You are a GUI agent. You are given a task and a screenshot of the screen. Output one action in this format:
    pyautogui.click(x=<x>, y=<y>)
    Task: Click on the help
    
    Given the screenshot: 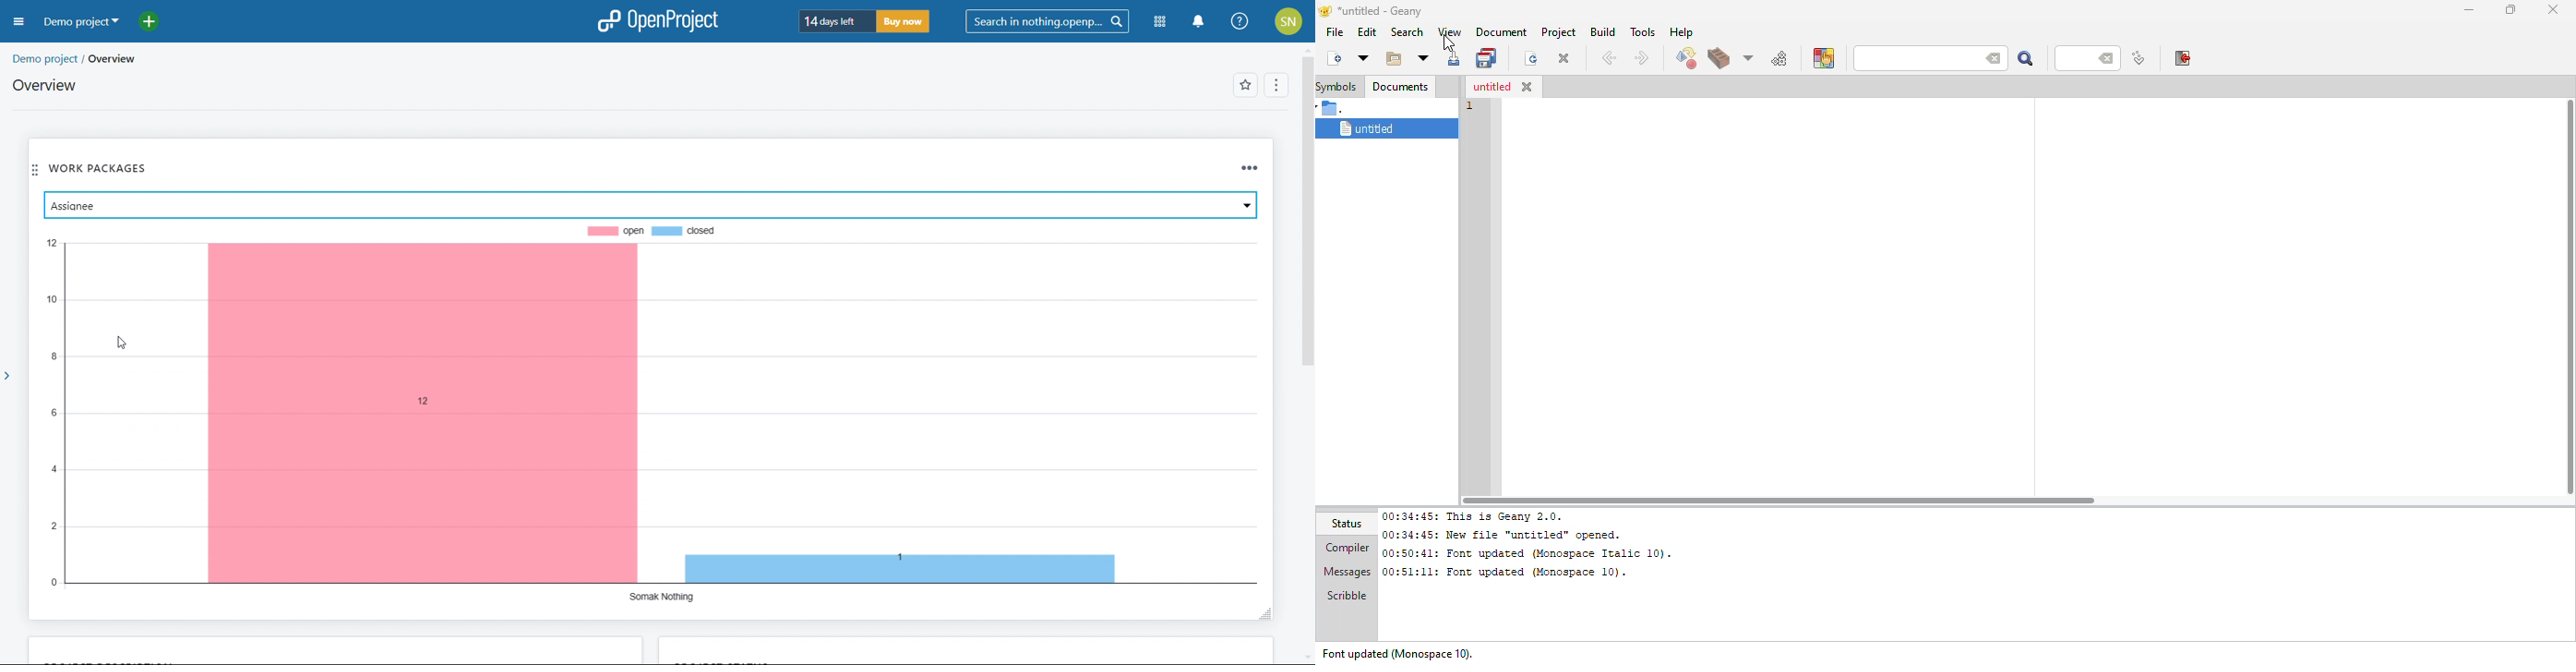 What is the action you would take?
    pyautogui.click(x=1239, y=21)
    